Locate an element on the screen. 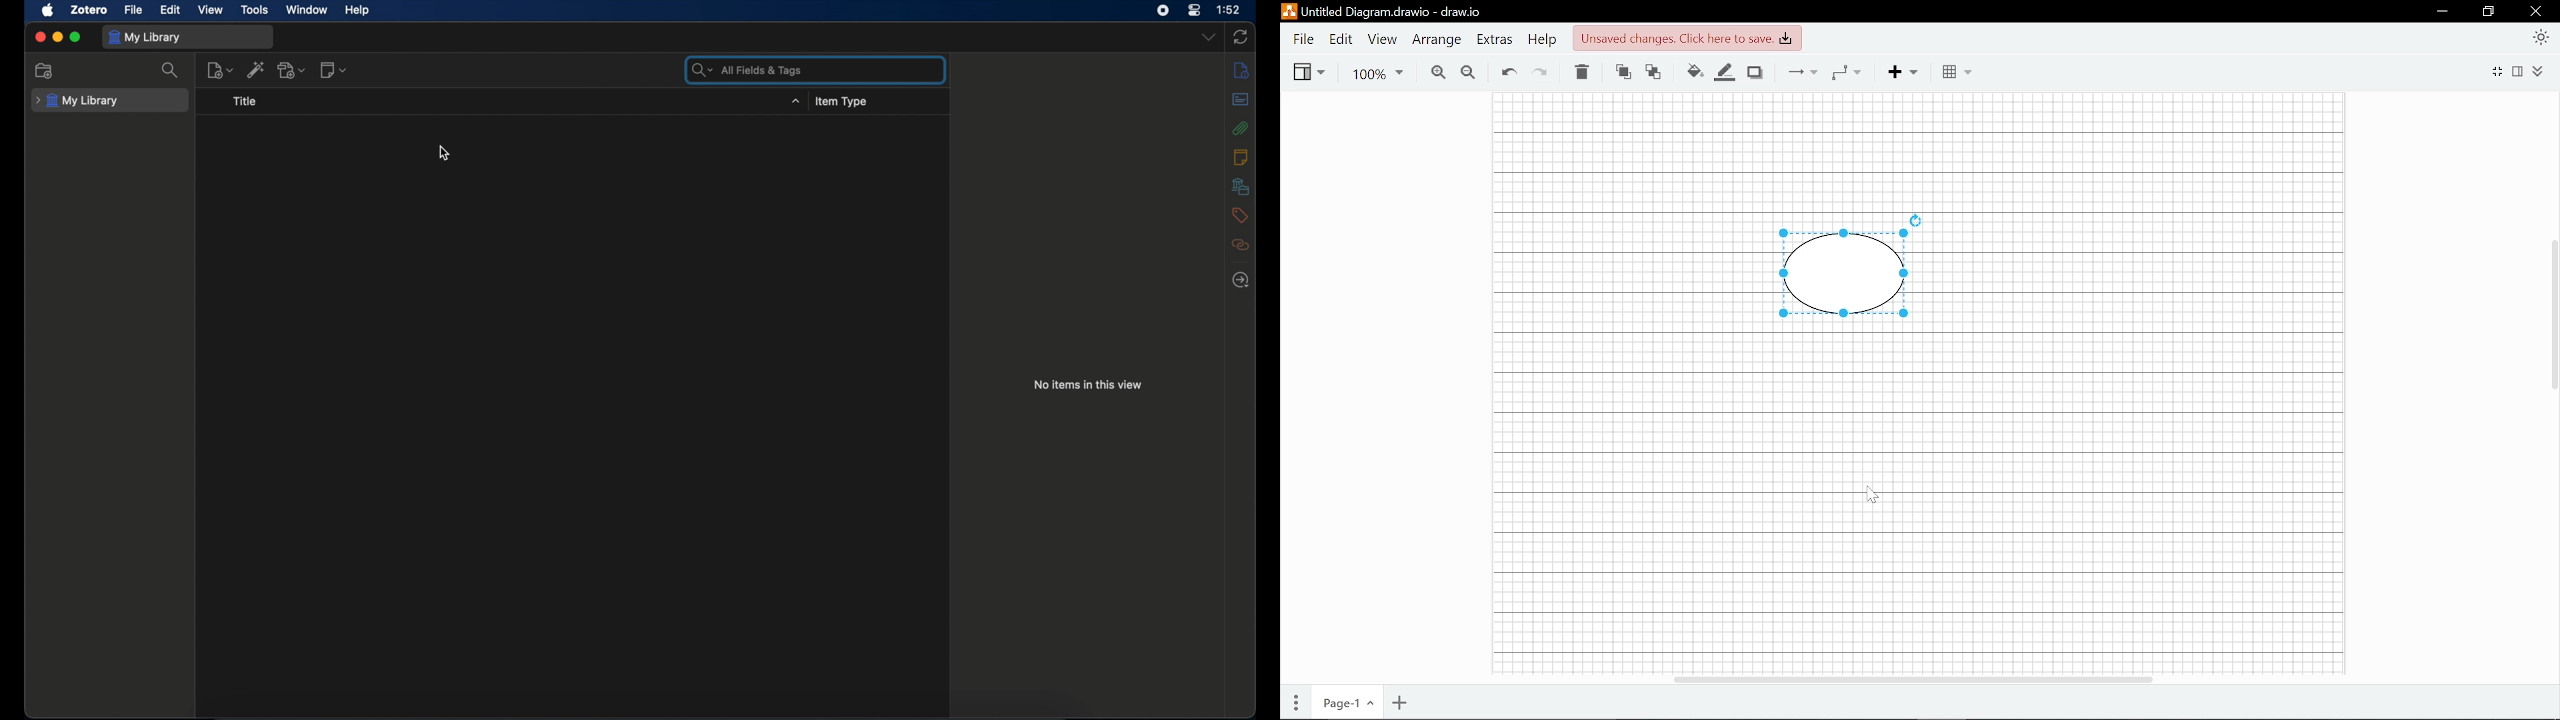  Zoom out is located at coordinates (1468, 73).